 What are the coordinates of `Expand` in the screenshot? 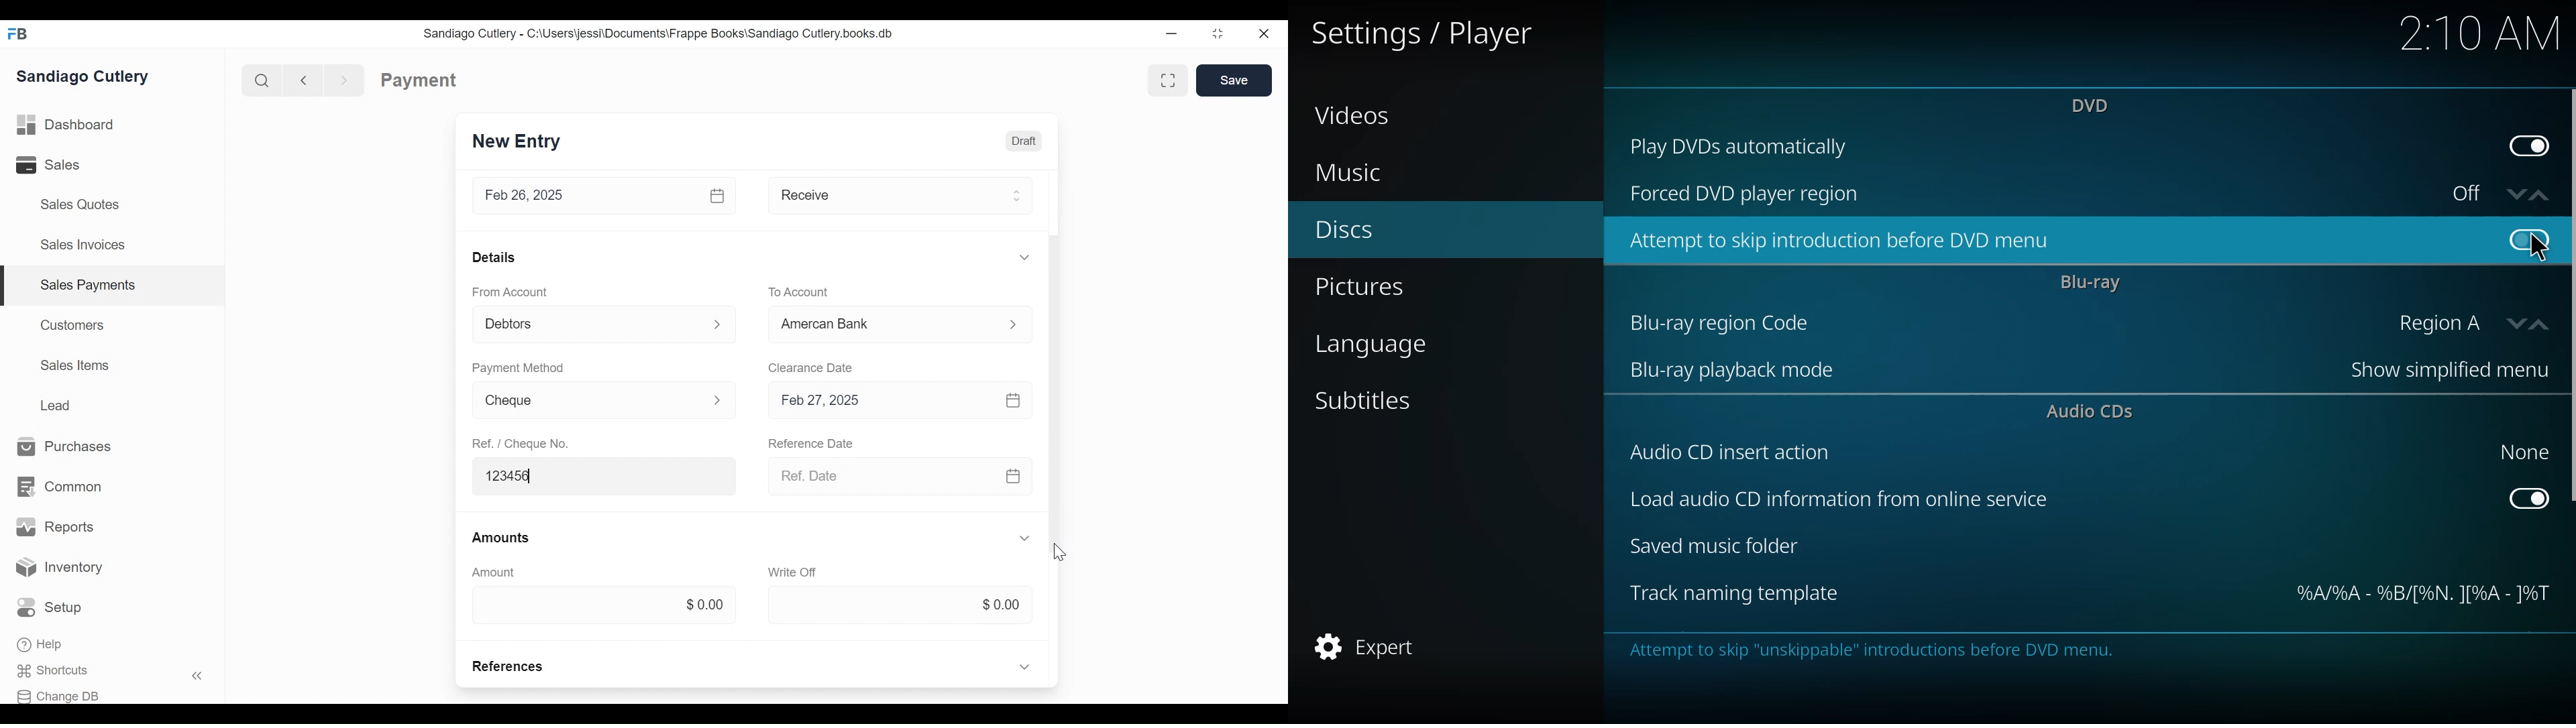 It's located at (1024, 257).